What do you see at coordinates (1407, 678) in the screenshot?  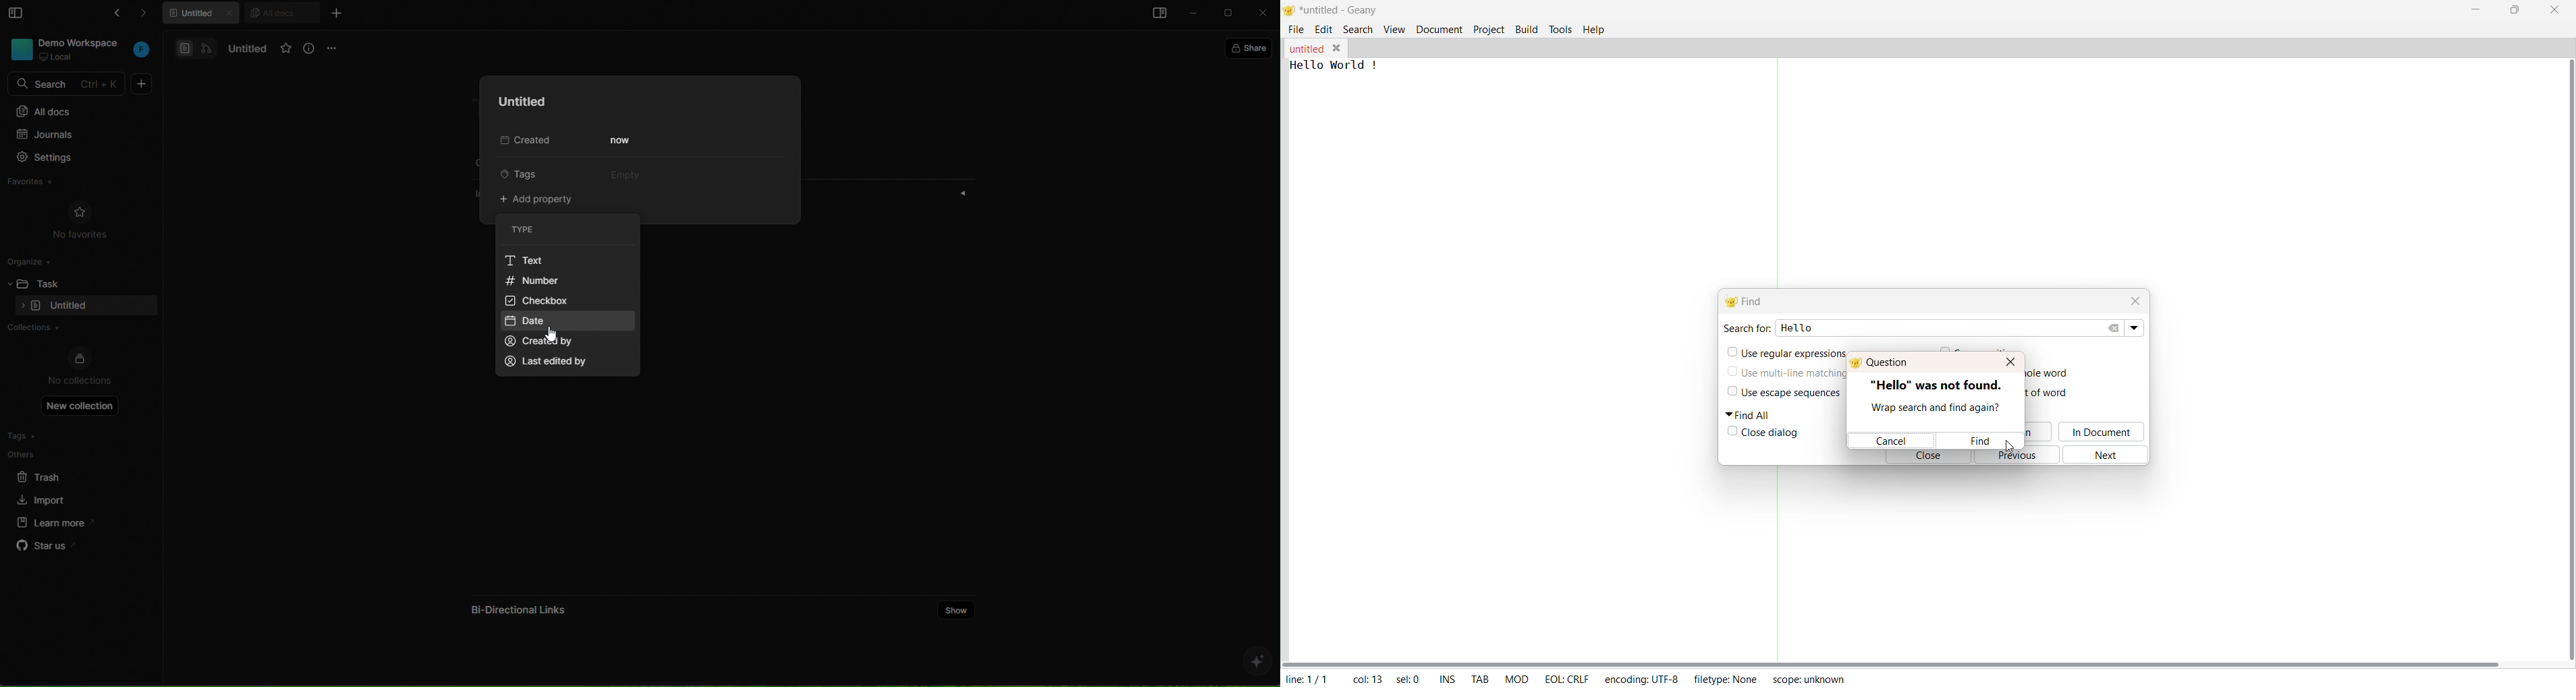 I see `Sel: 5` at bounding box center [1407, 678].